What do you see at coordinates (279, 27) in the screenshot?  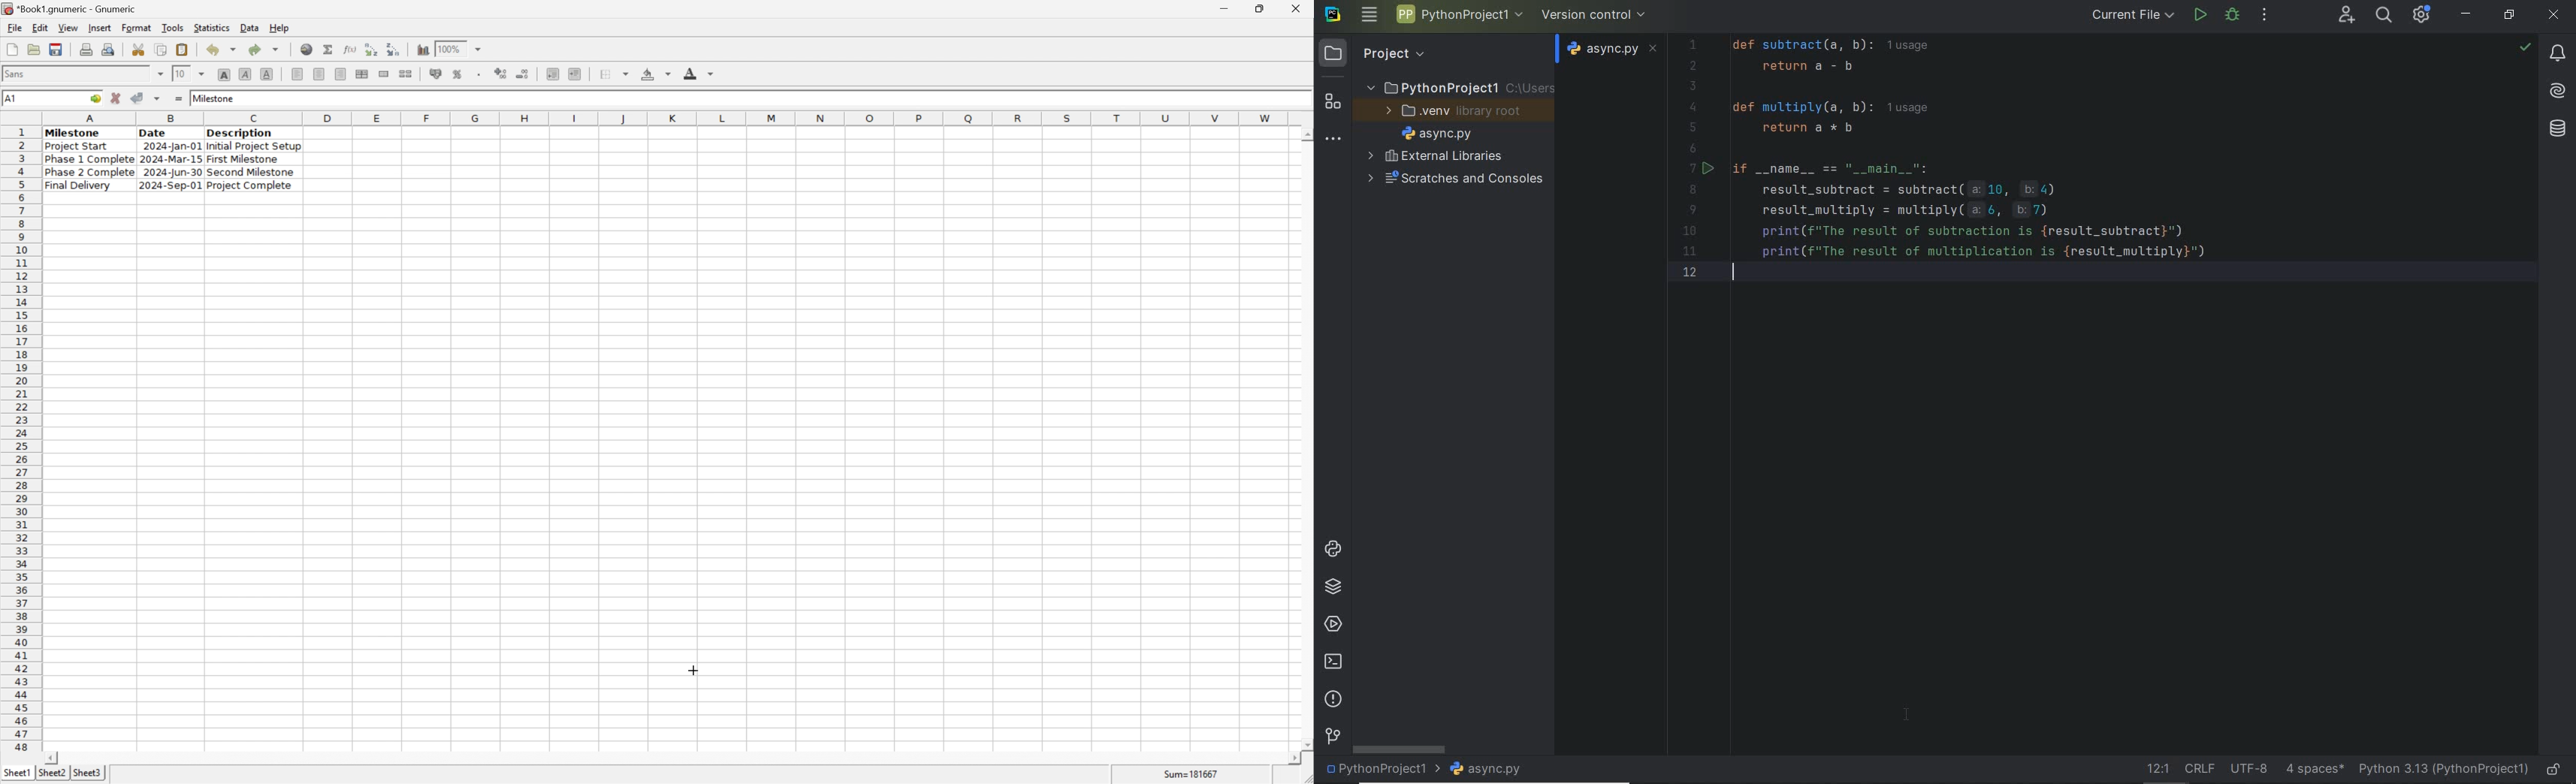 I see `help` at bounding box center [279, 27].